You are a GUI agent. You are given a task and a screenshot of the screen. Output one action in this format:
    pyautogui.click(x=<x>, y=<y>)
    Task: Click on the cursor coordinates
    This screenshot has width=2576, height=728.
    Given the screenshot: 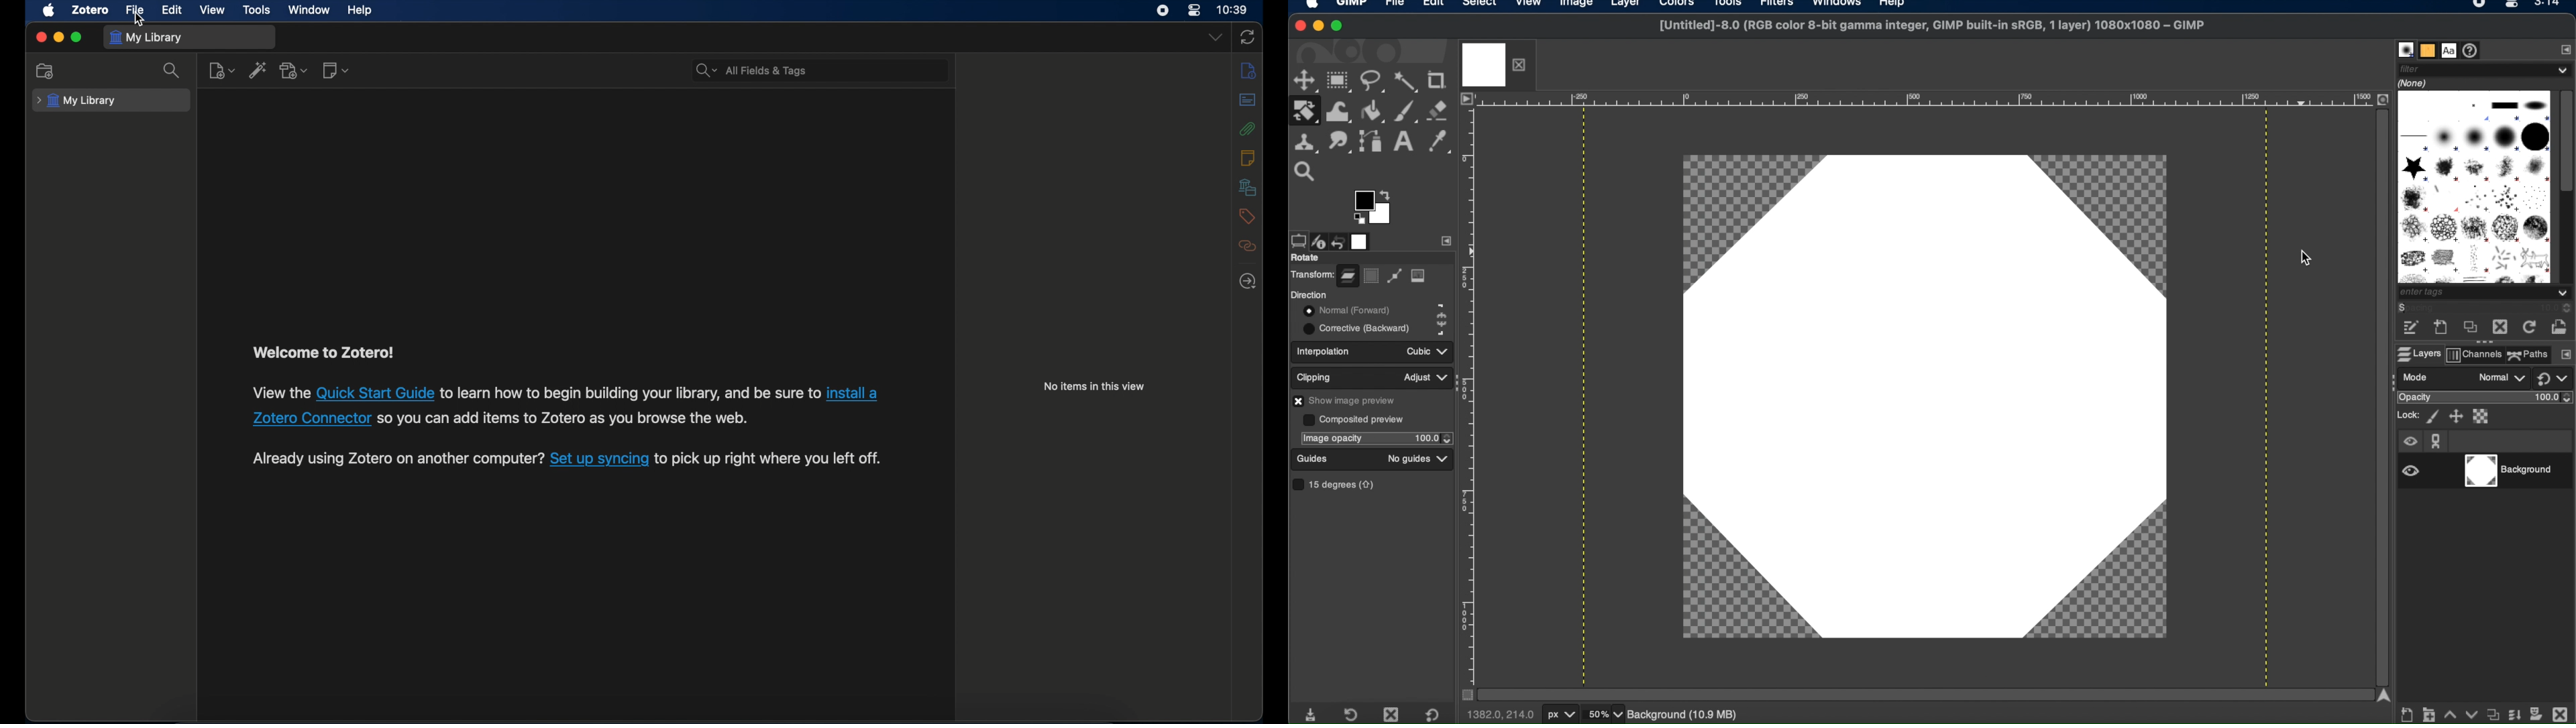 What is the action you would take?
    pyautogui.click(x=1502, y=715)
    